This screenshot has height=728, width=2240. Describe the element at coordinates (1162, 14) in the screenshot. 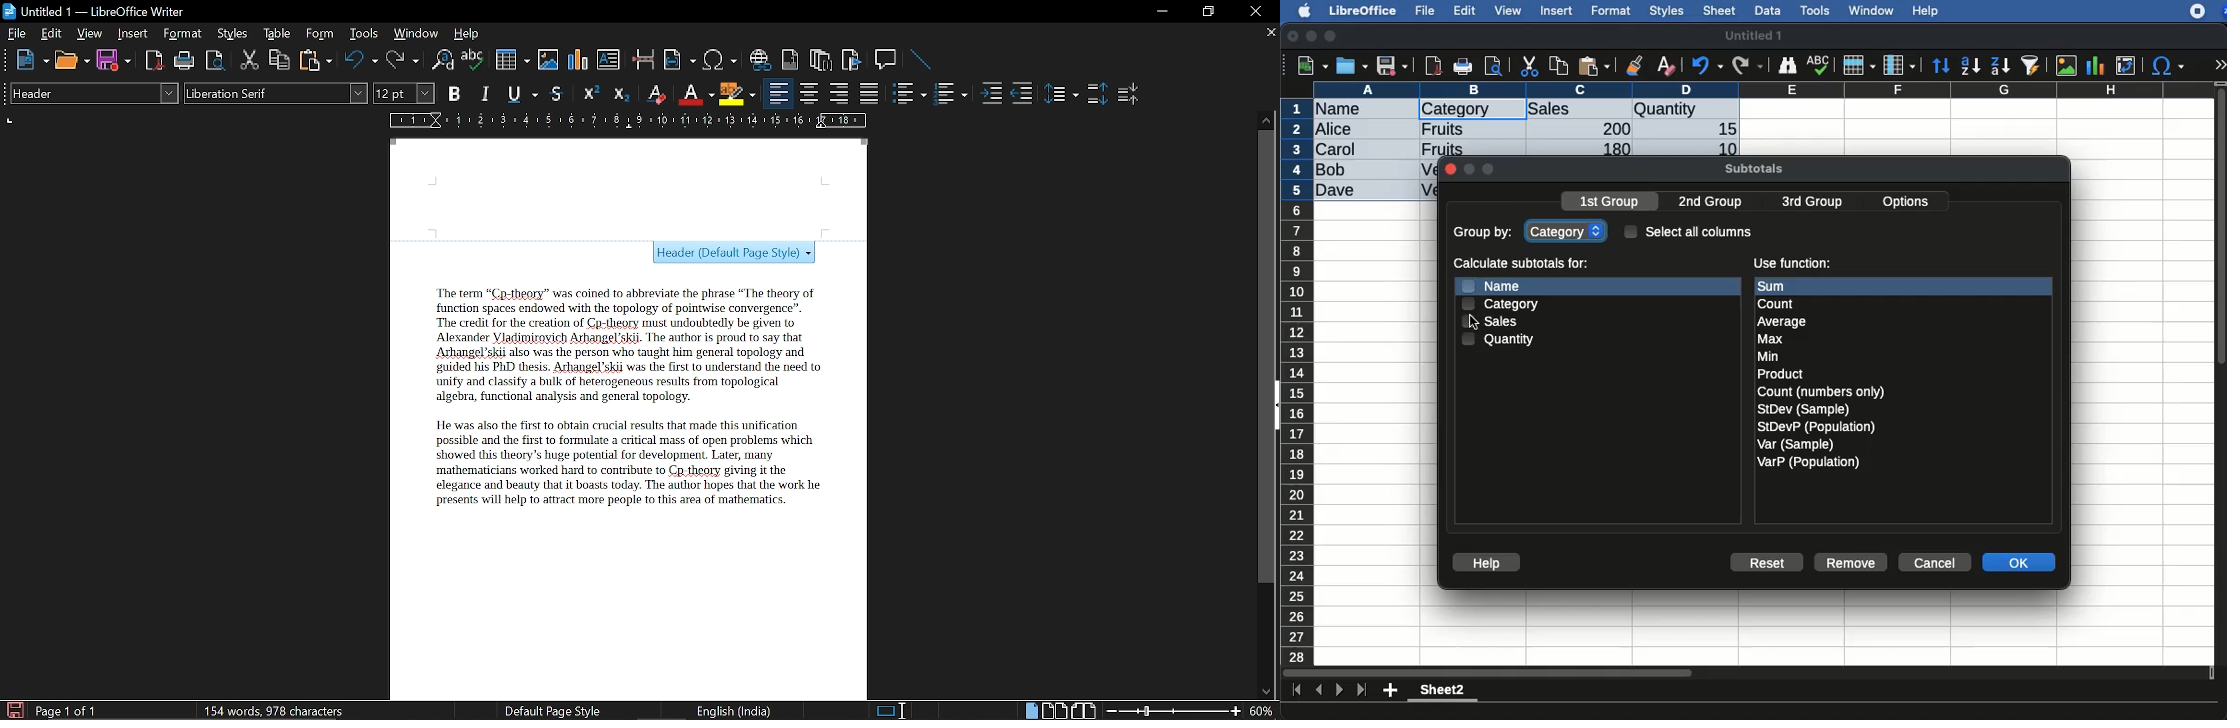

I see `Minimize` at that location.